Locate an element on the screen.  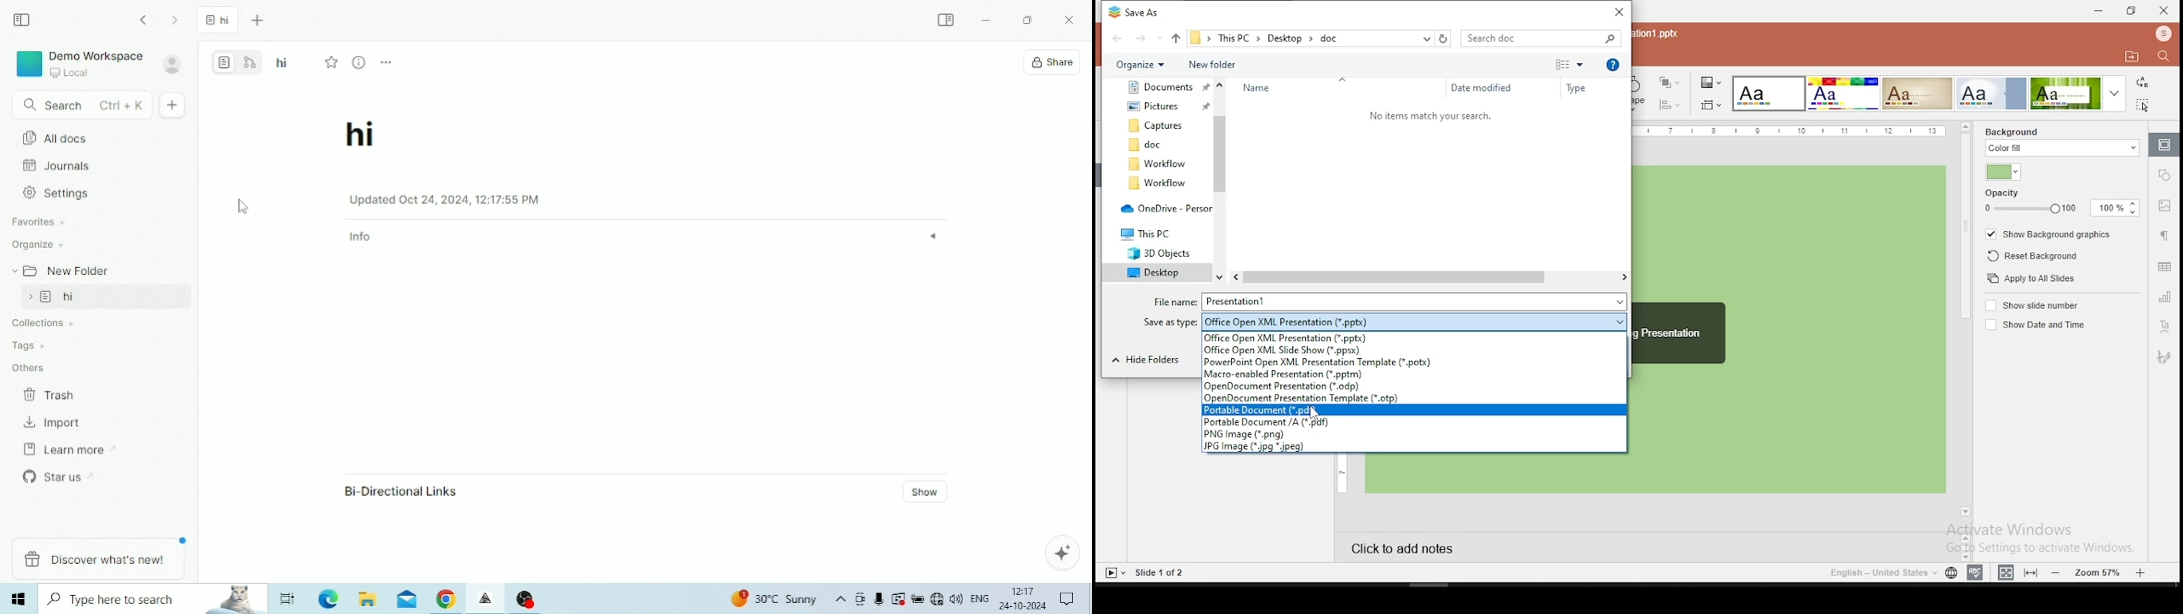
Help is located at coordinates (1615, 66).